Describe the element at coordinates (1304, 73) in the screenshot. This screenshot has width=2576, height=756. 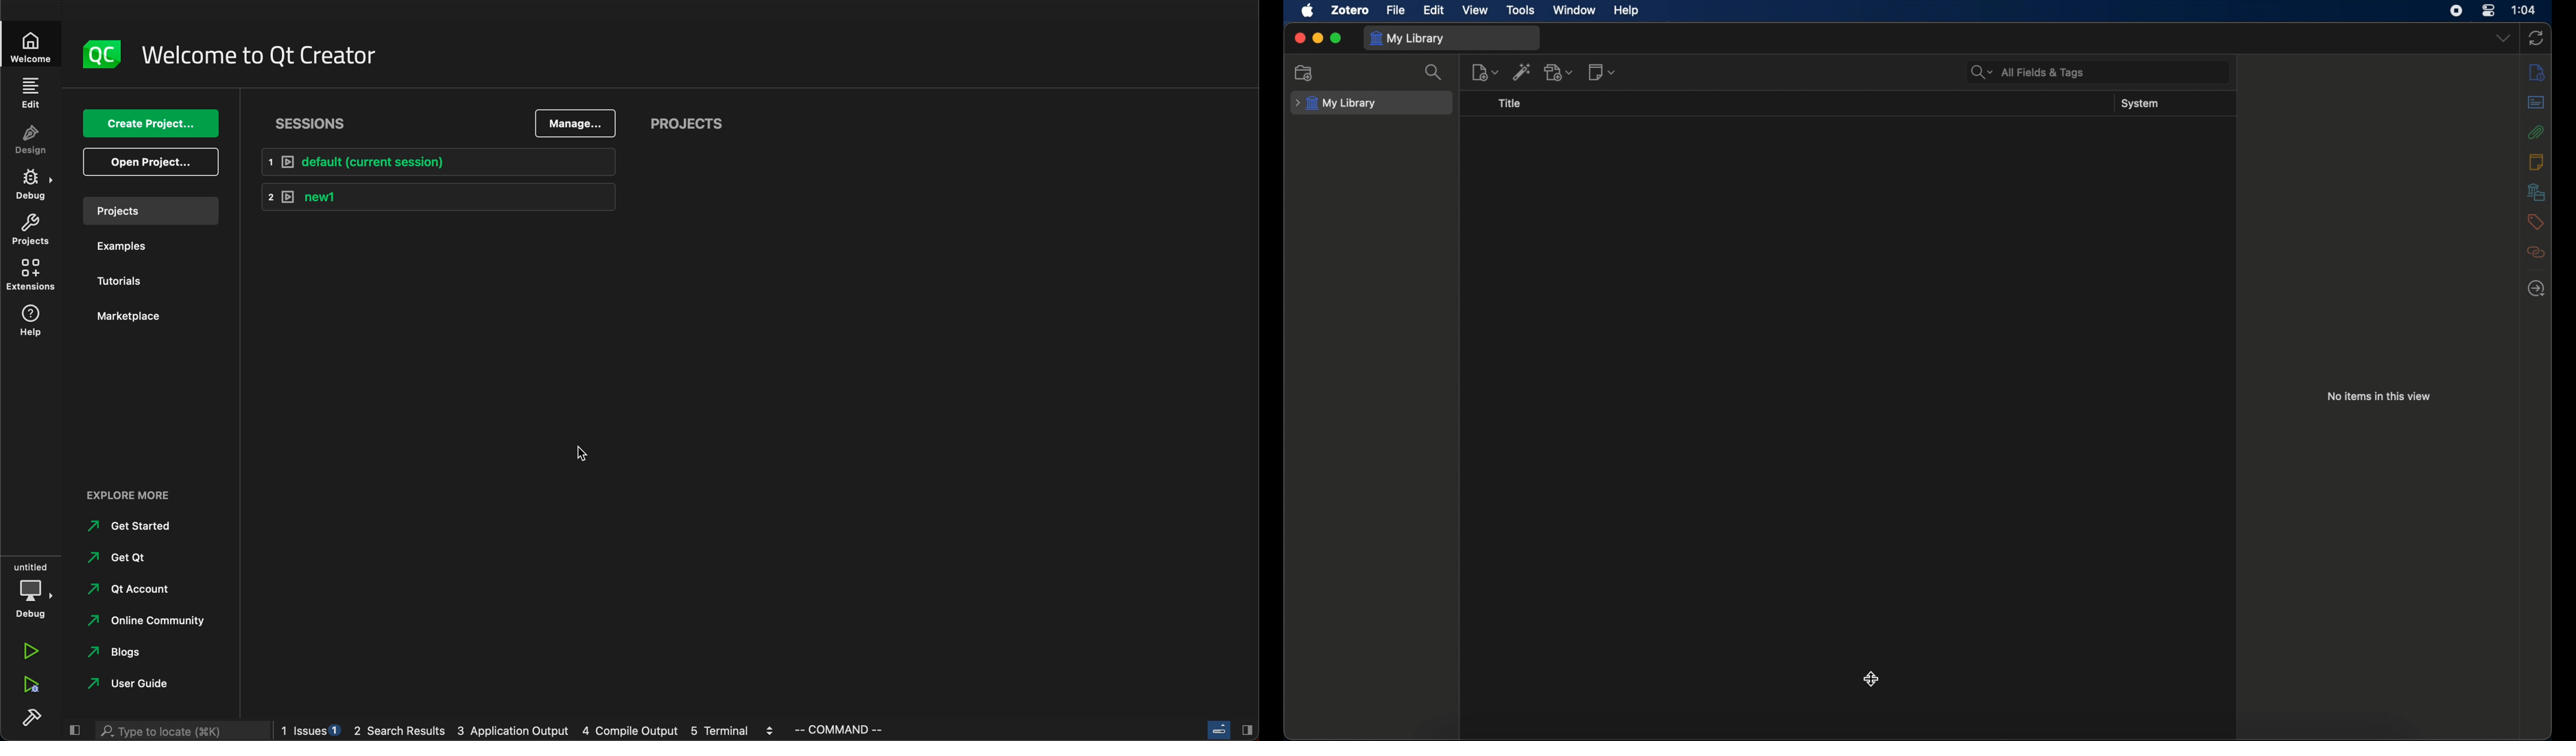
I see `new collections` at that location.